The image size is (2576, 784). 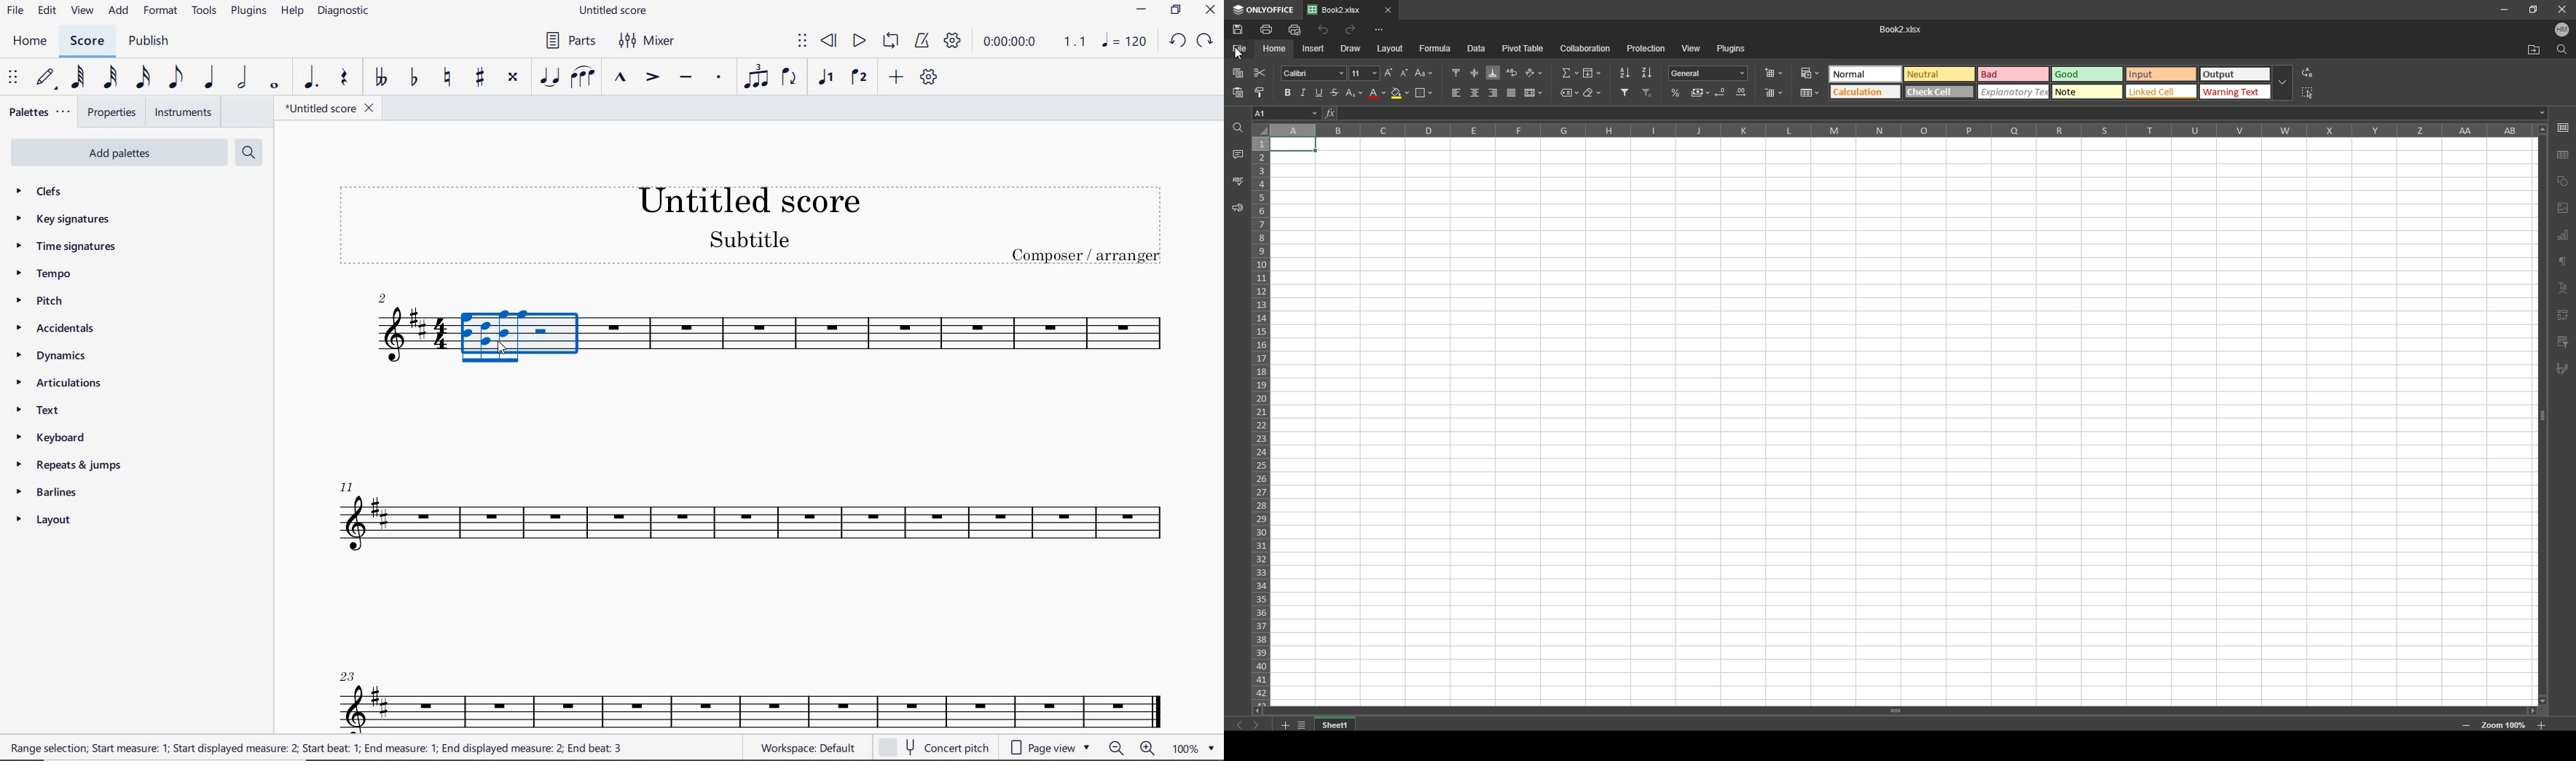 What do you see at coordinates (1380, 29) in the screenshot?
I see `more options` at bounding box center [1380, 29].